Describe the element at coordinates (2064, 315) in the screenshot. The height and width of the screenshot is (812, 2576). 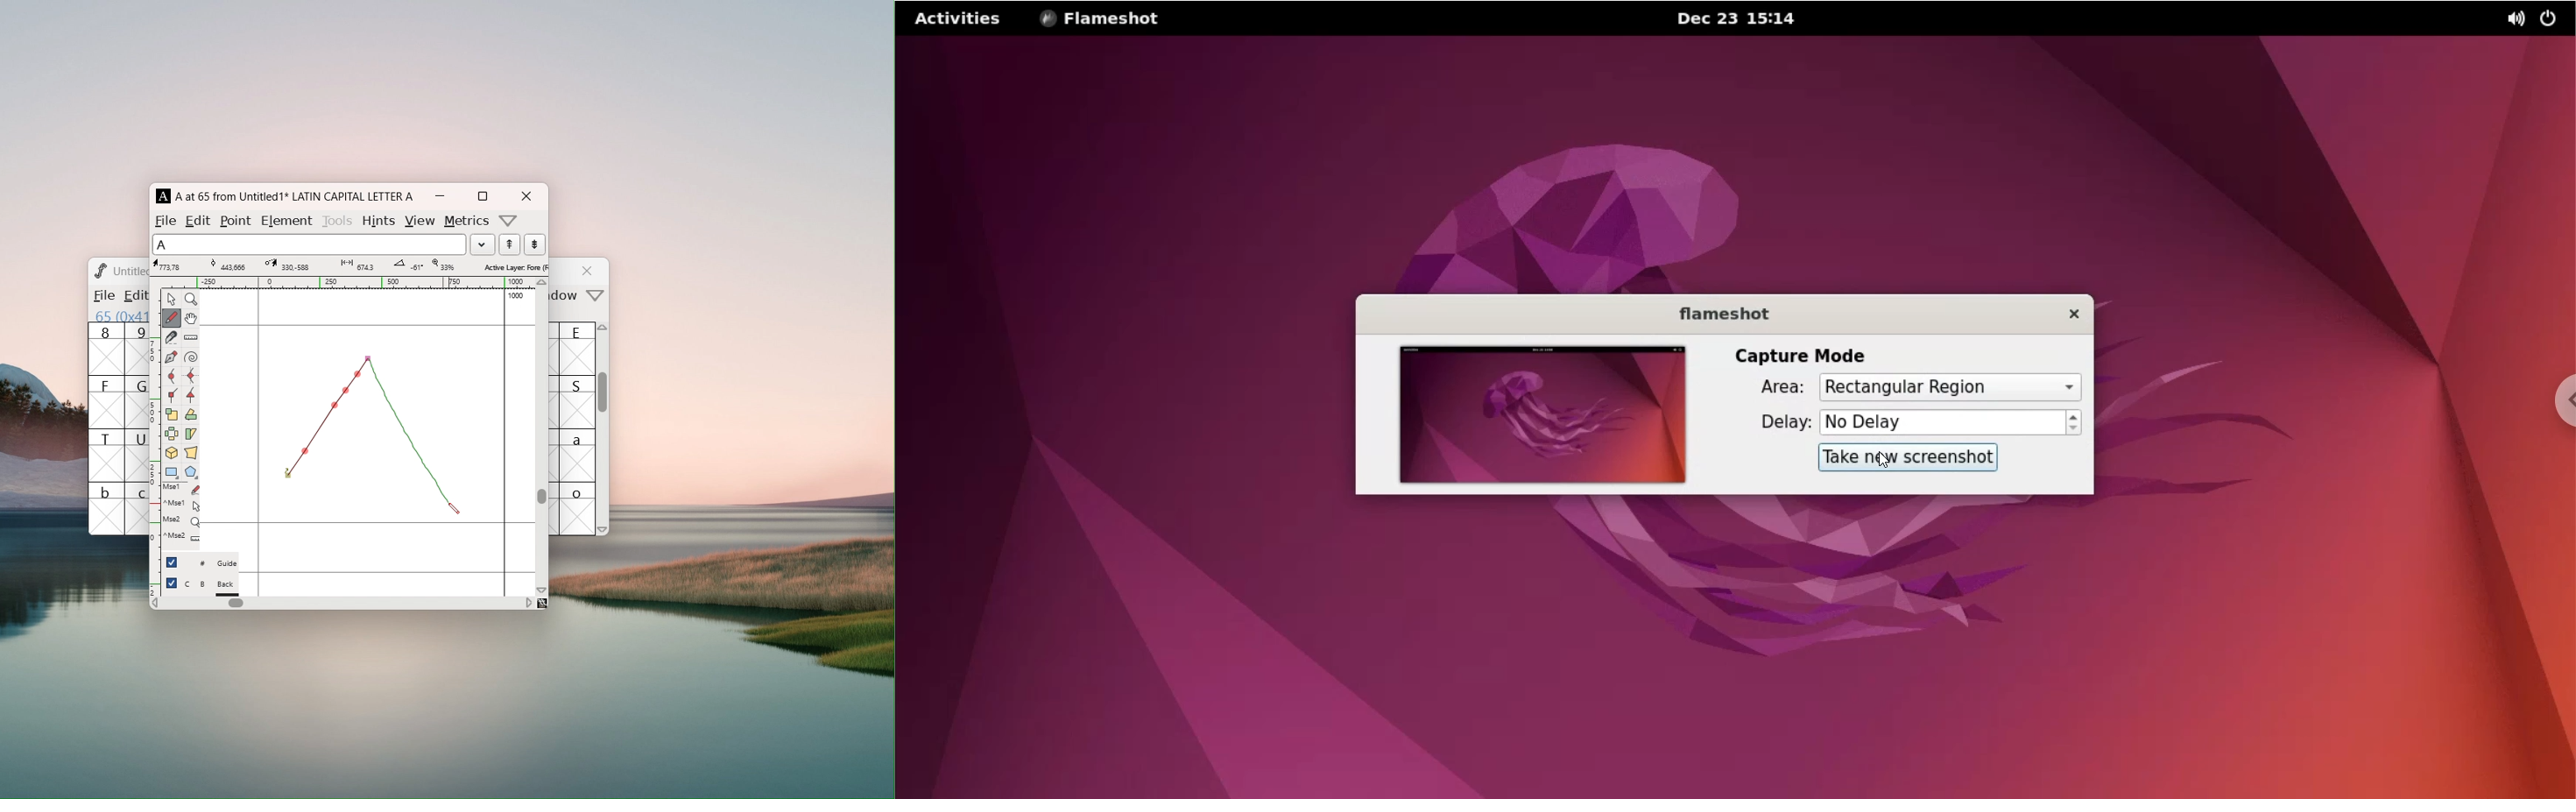
I see `close` at that location.